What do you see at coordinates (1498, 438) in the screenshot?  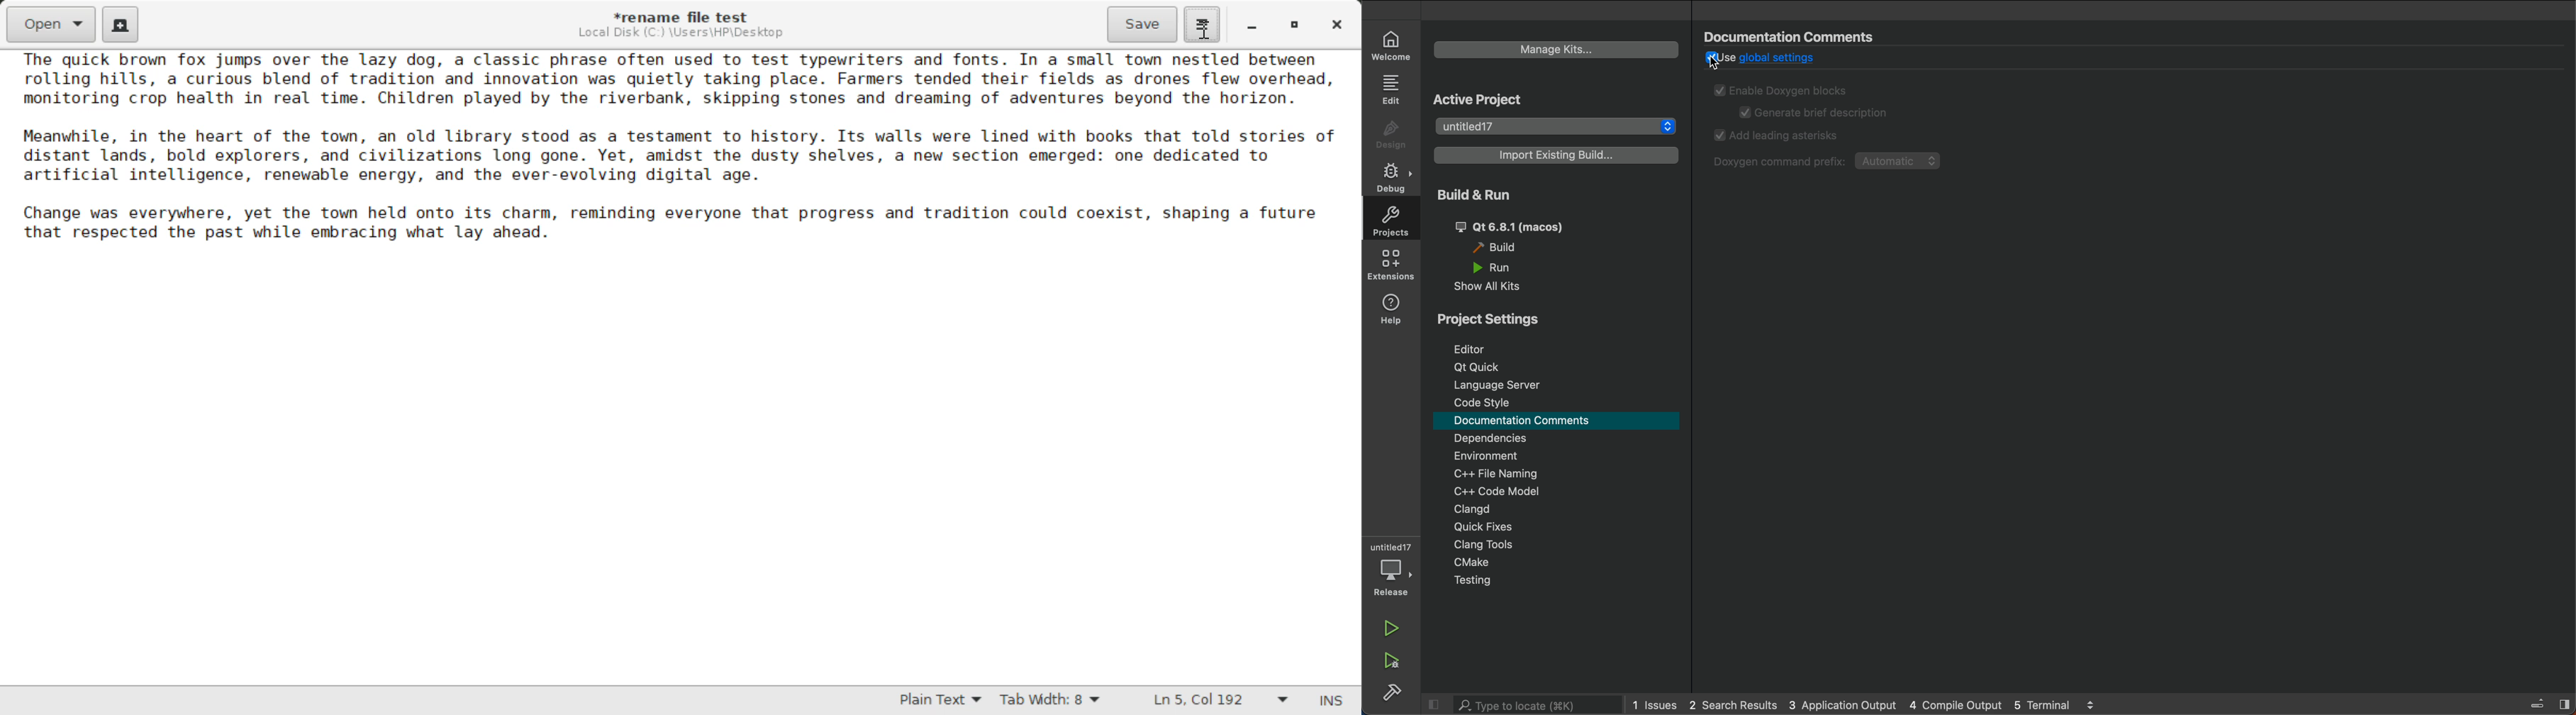 I see `dependencies` at bounding box center [1498, 438].